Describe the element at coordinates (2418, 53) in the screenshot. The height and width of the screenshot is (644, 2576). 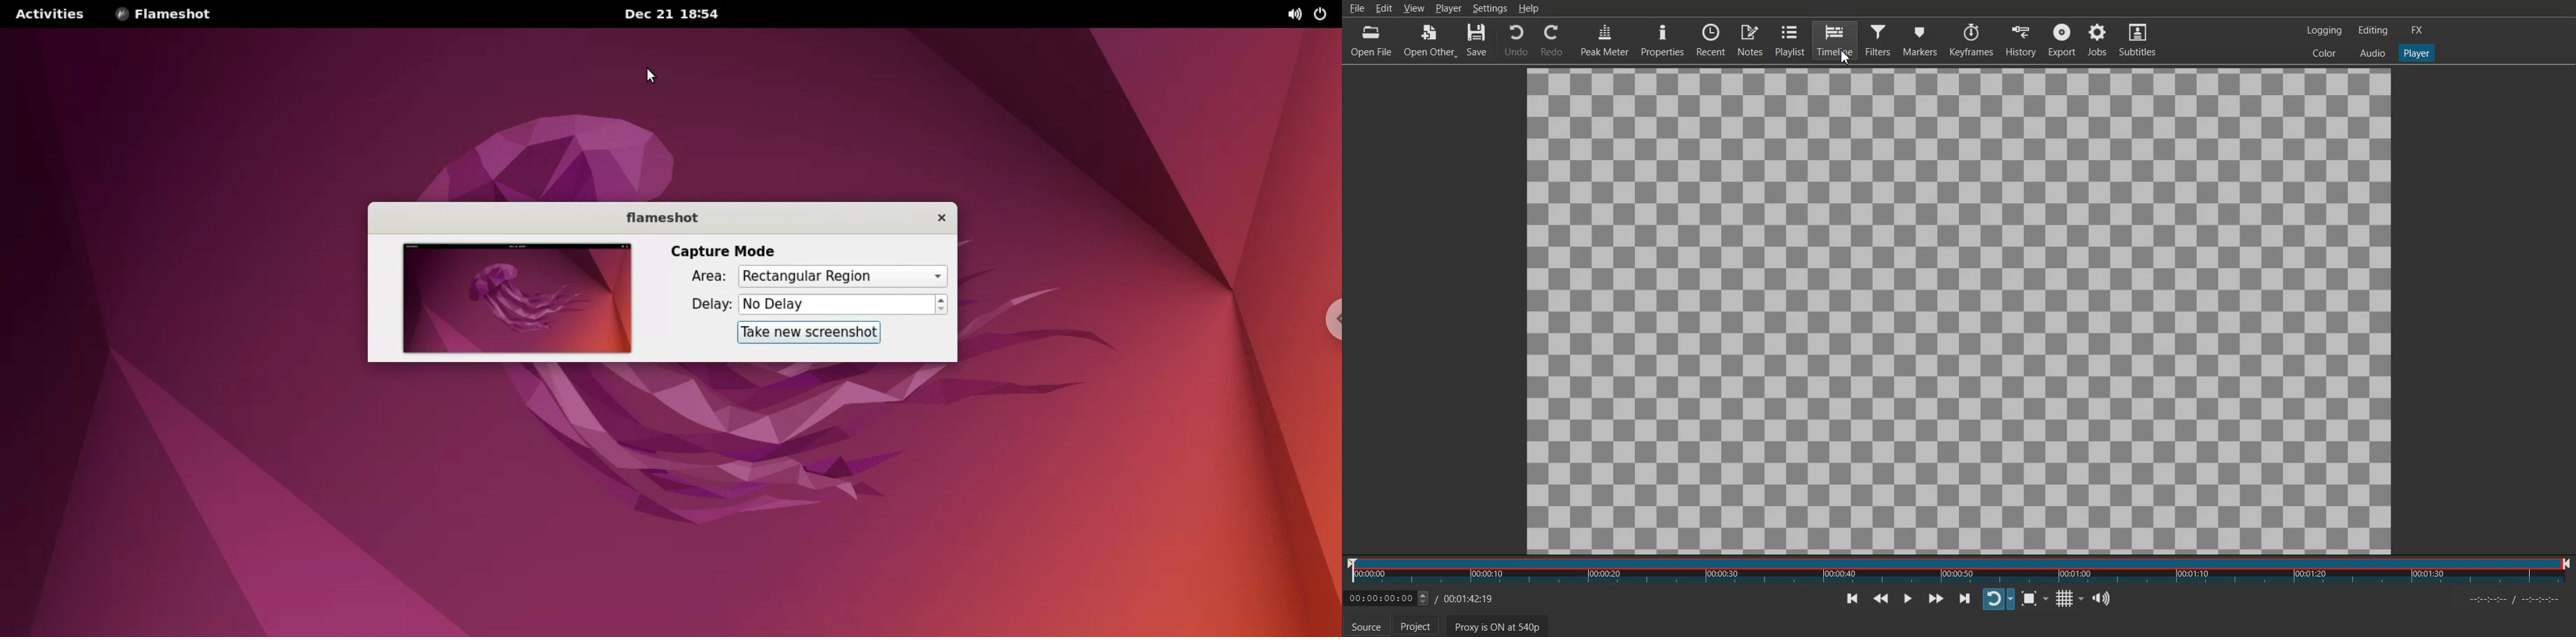
I see `Player` at that location.